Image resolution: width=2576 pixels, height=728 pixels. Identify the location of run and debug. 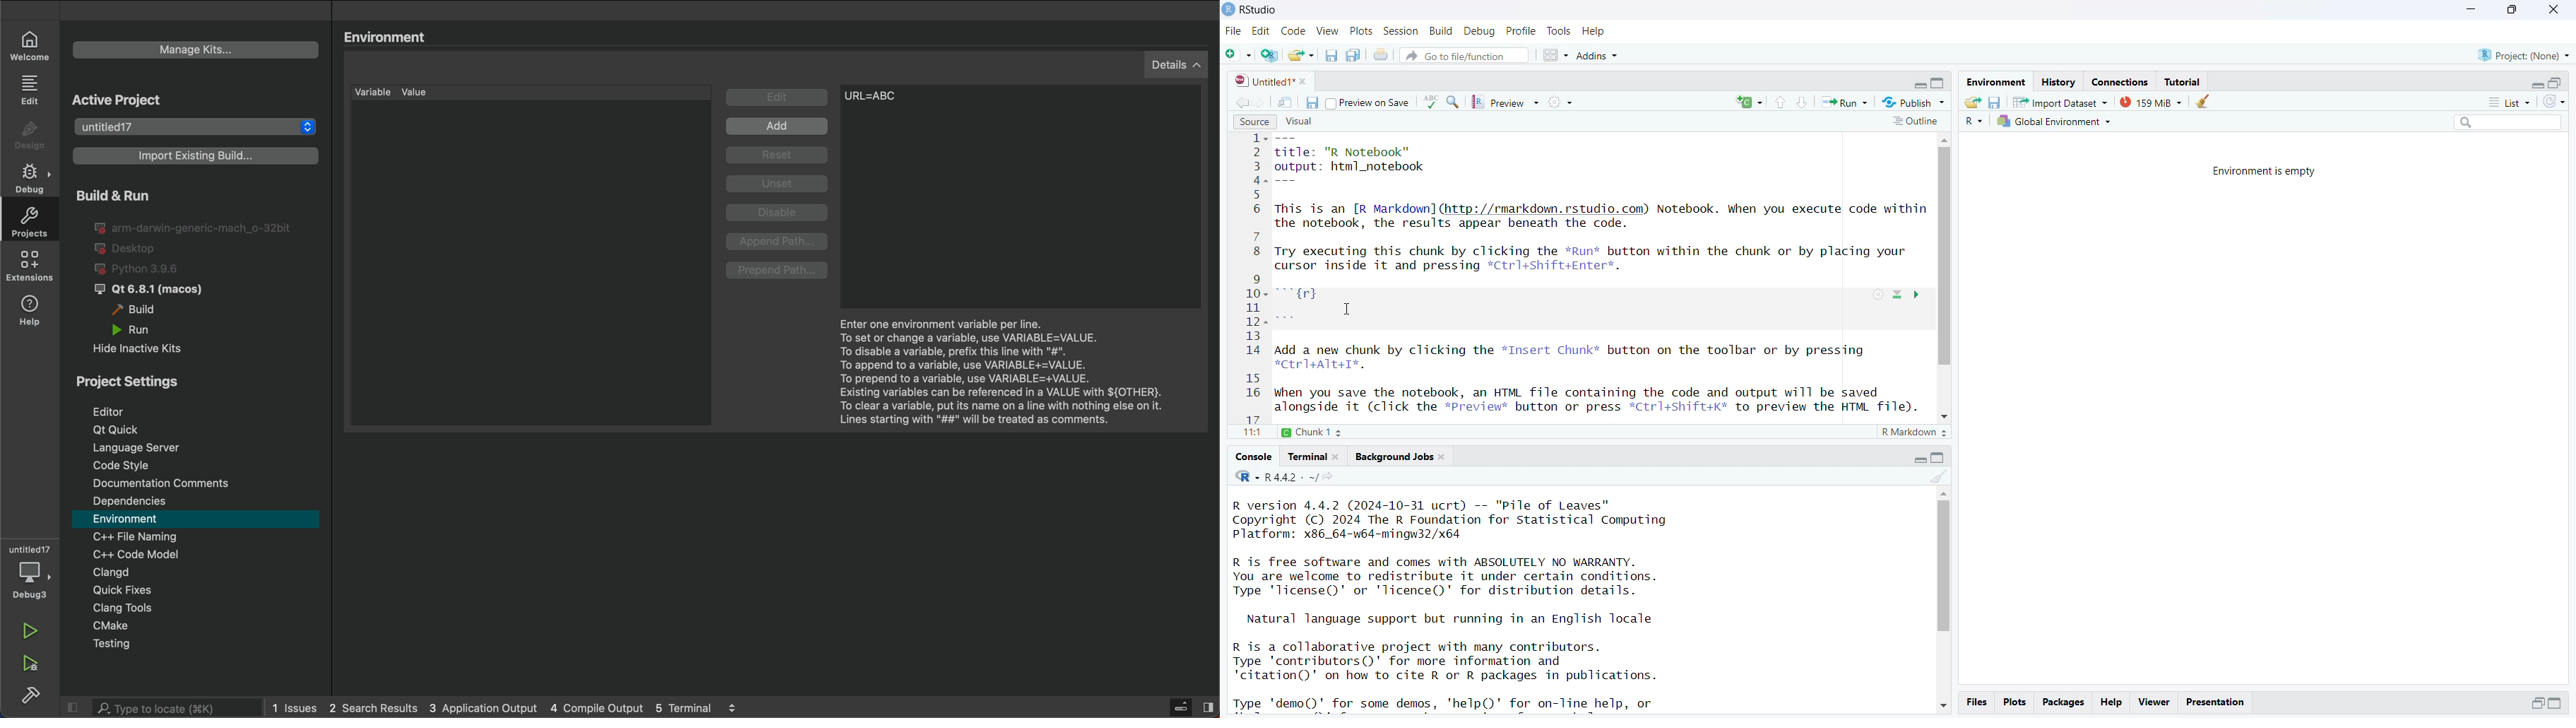
(34, 665).